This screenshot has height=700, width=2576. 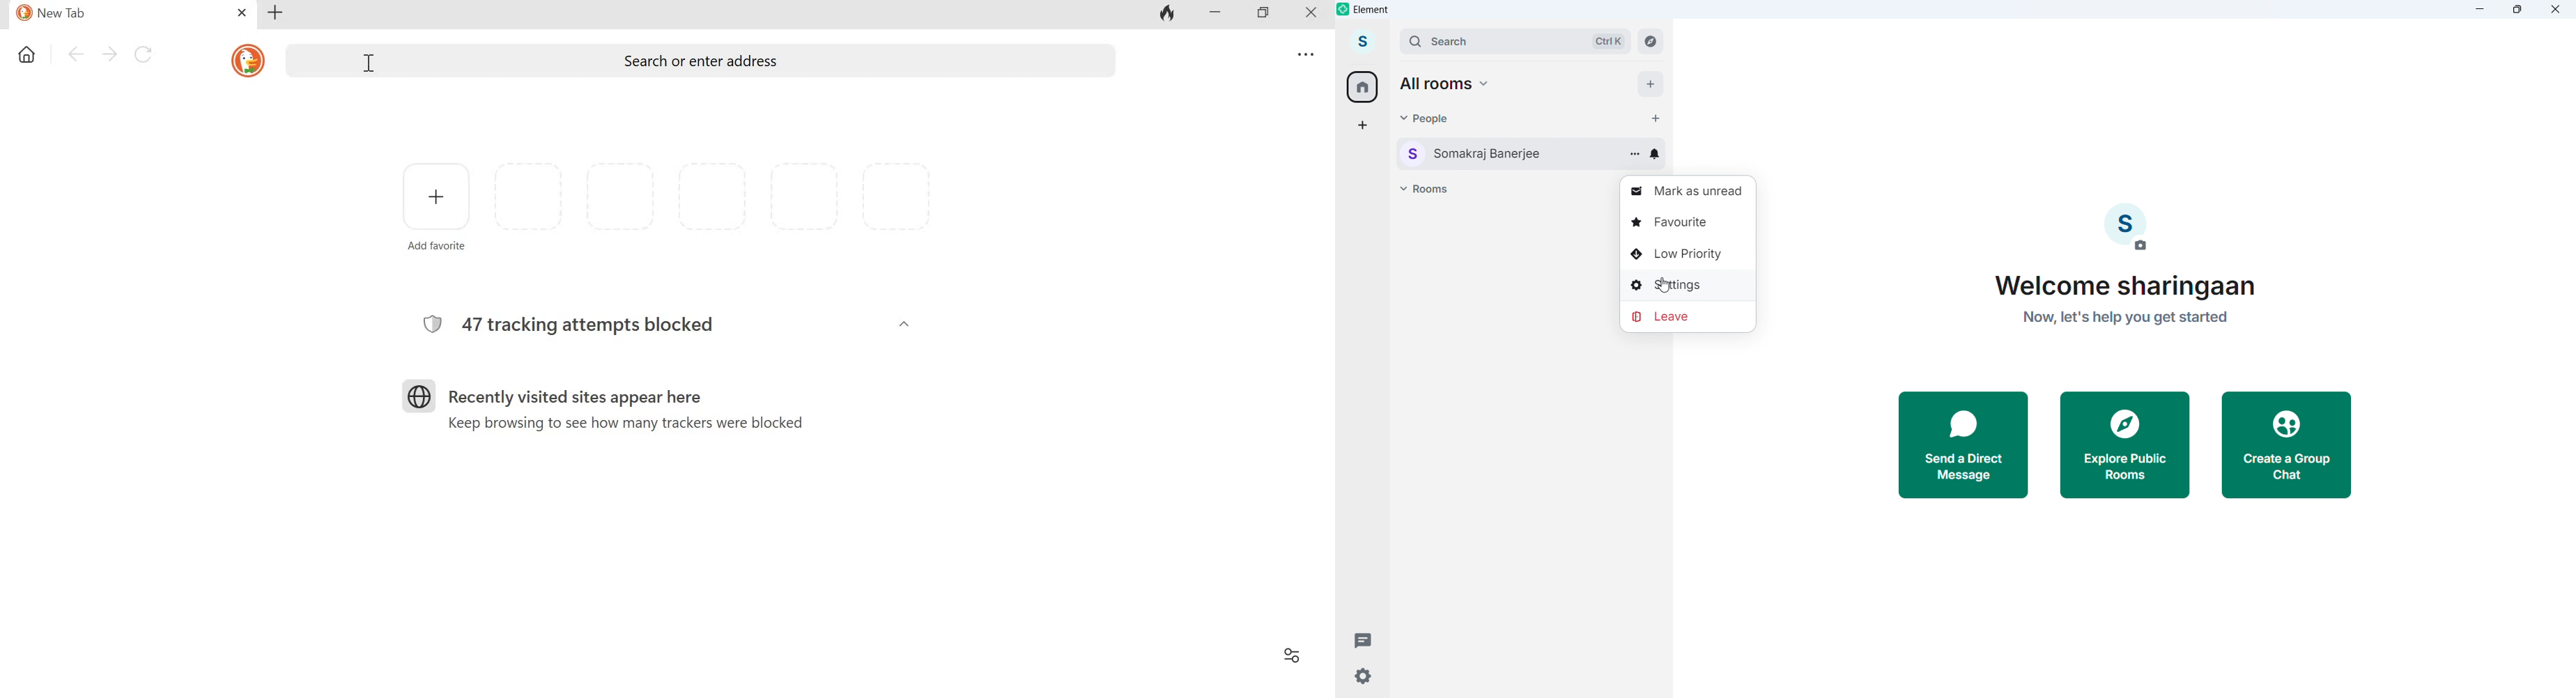 What do you see at coordinates (2556, 10) in the screenshot?
I see `Close ` at bounding box center [2556, 10].